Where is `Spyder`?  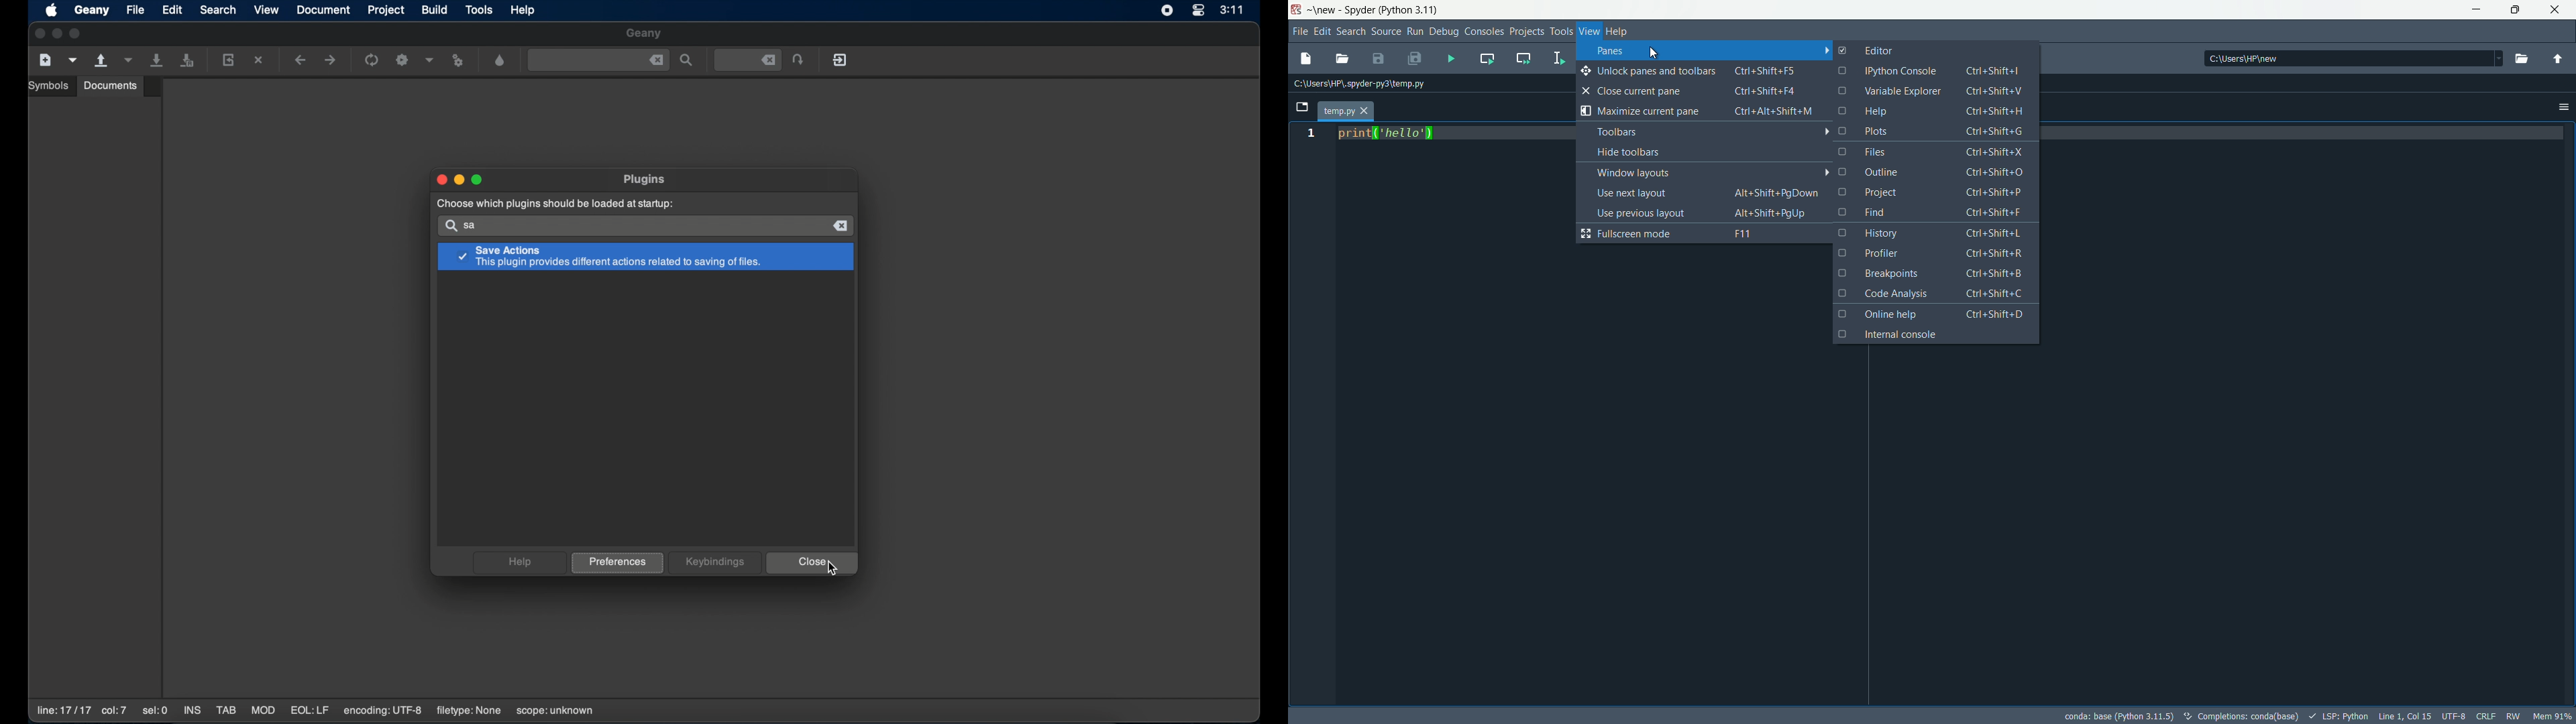 Spyder is located at coordinates (1361, 9).